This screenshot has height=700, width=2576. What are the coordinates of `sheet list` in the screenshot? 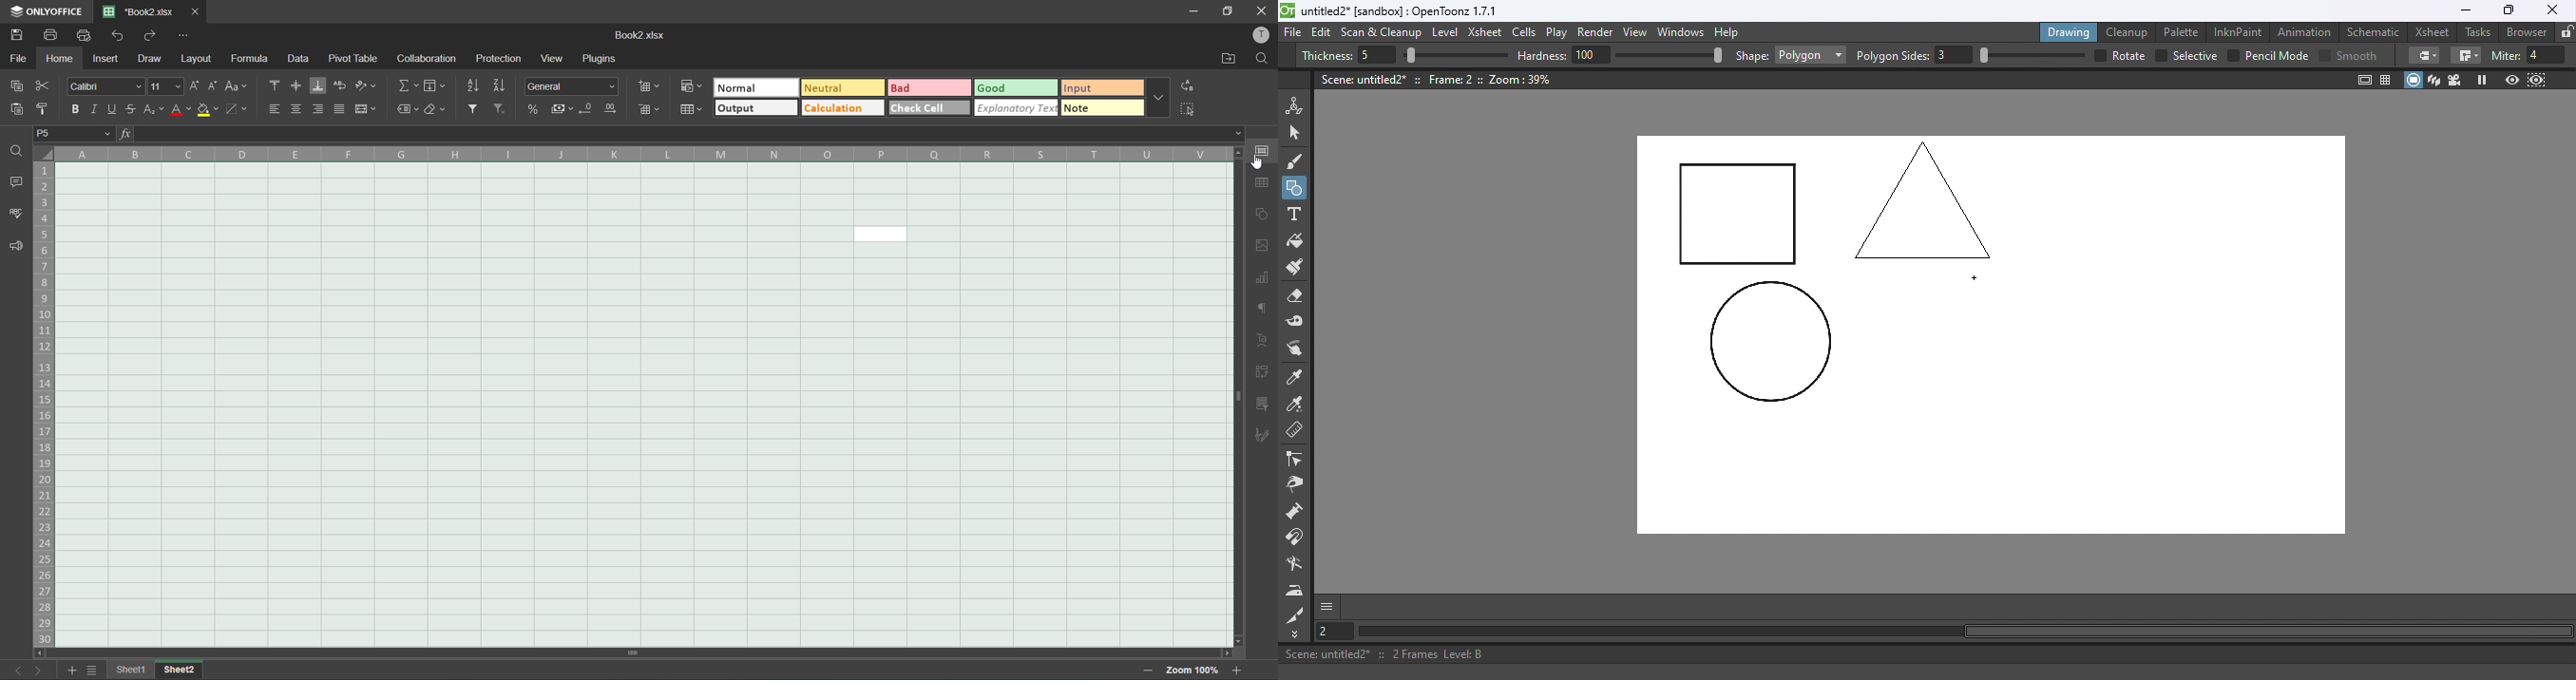 It's located at (95, 671).